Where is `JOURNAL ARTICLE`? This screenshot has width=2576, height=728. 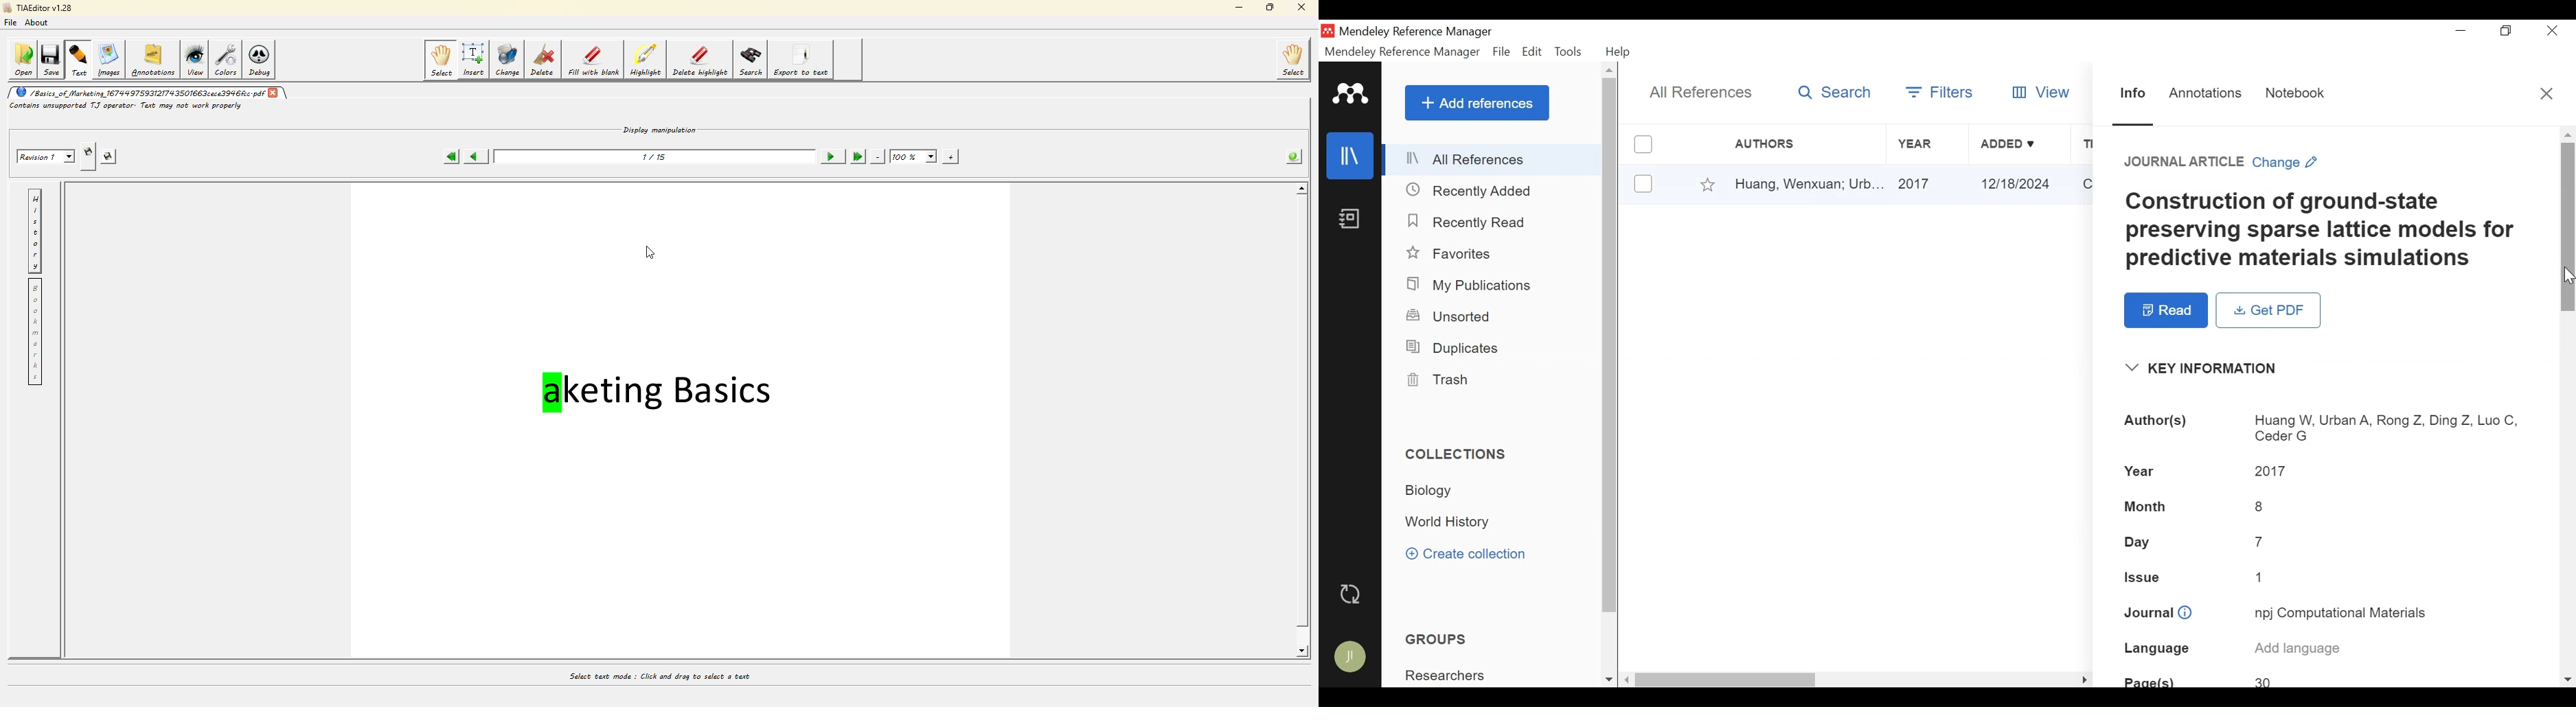 JOURNAL ARTICLE is located at coordinates (2184, 162).